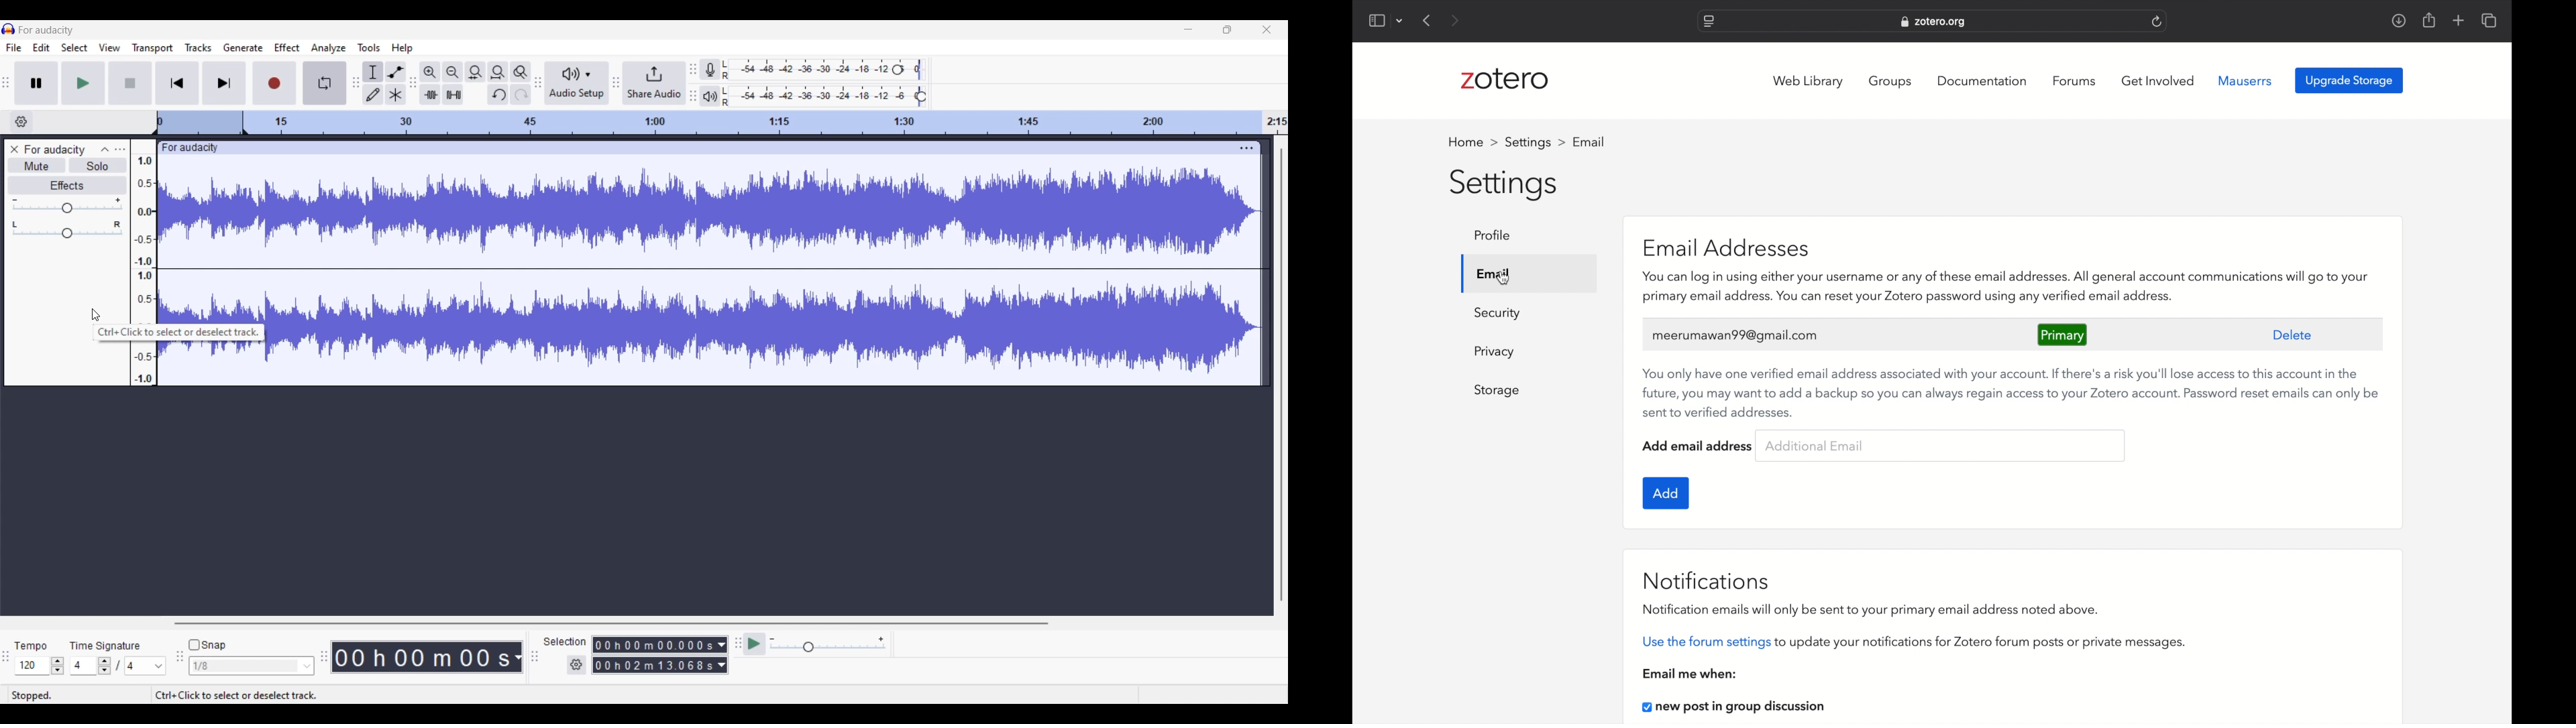 Image resolution: width=2576 pixels, height=728 pixels. Describe the element at coordinates (2063, 335) in the screenshot. I see `primary` at that location.